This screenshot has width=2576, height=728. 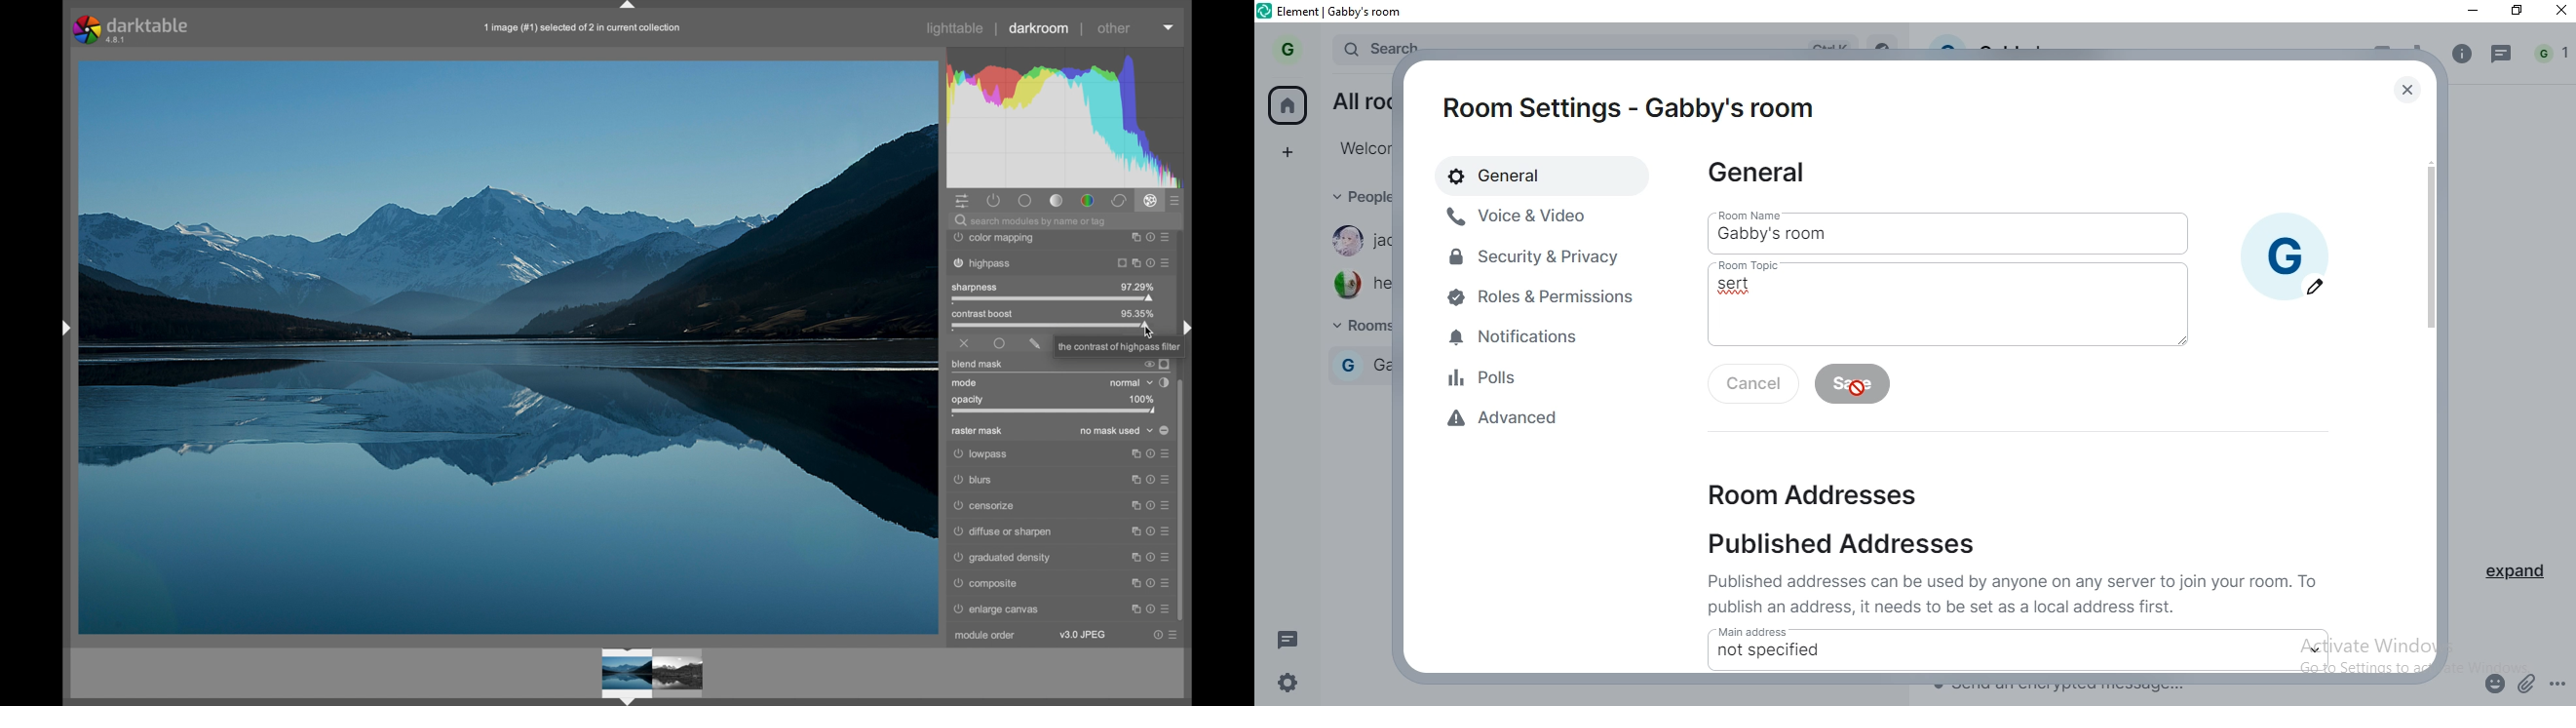 What do you see at coordinates (969, 399) in the screenshot?
I see `opacity` at bounding box center [969, 399].